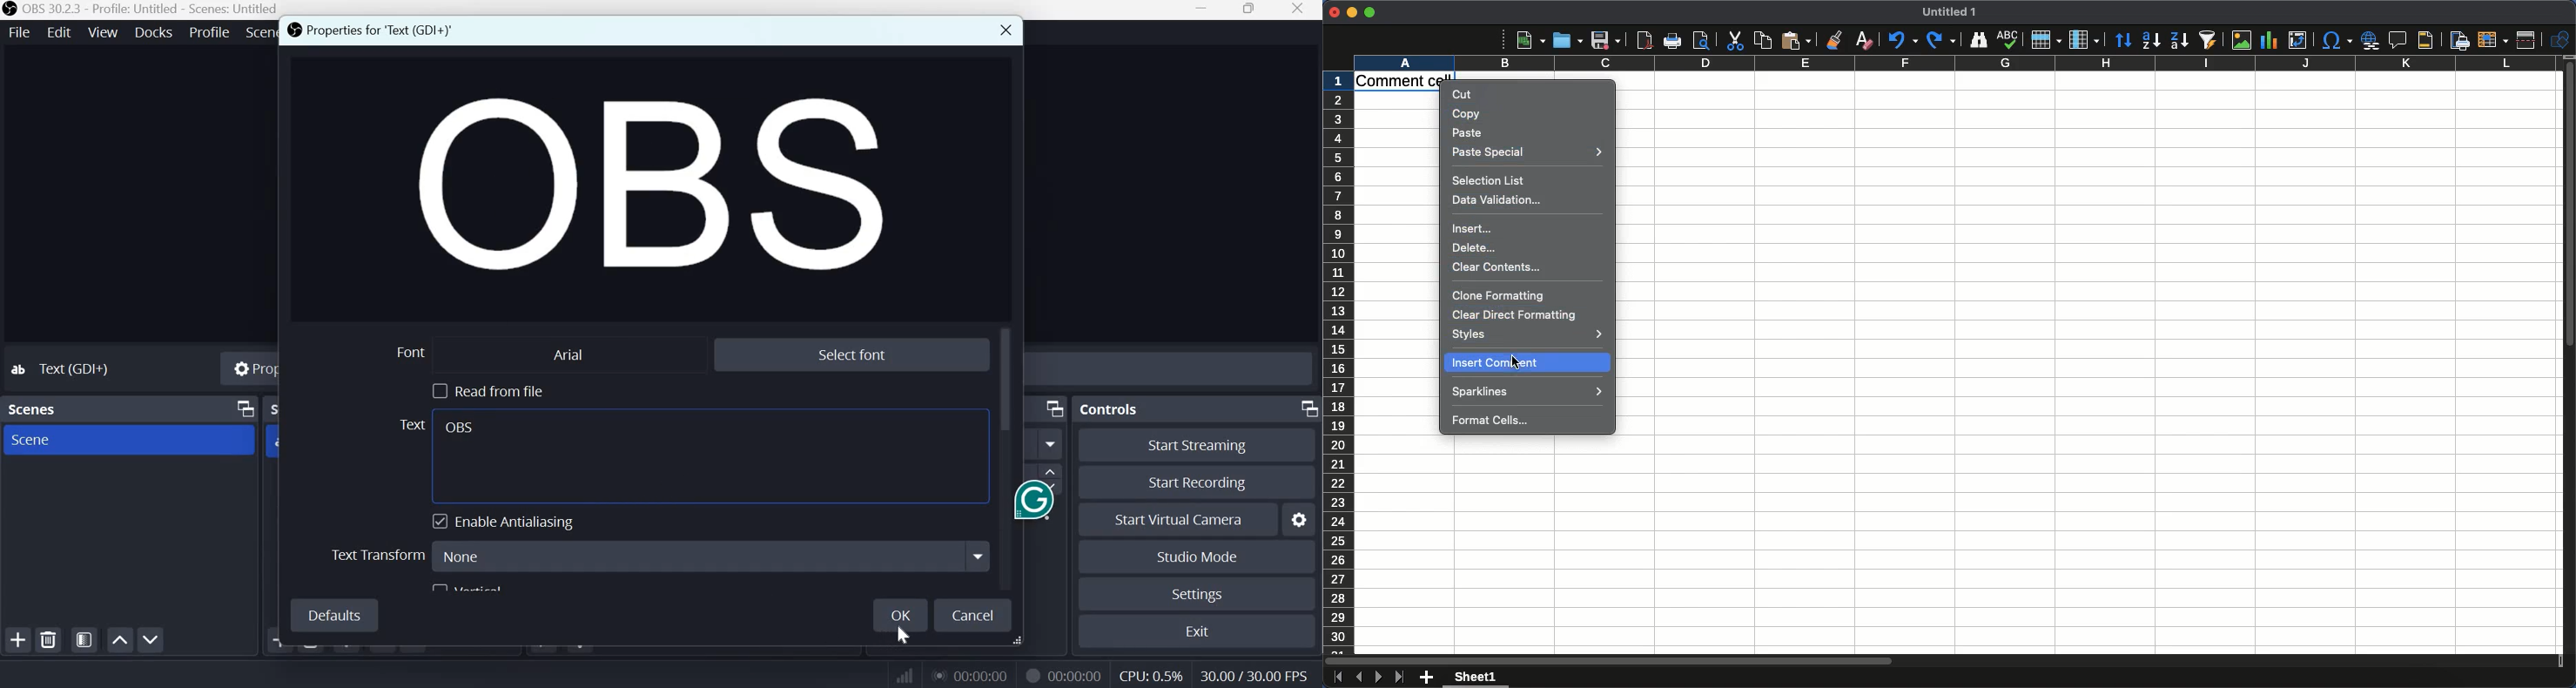 The width and height of the screenshot is (2576, 700). What do you see at coordinates (1010, 377) in the screenshot?
I see `vertical scroll bar` at bounding box center [1010, 377].